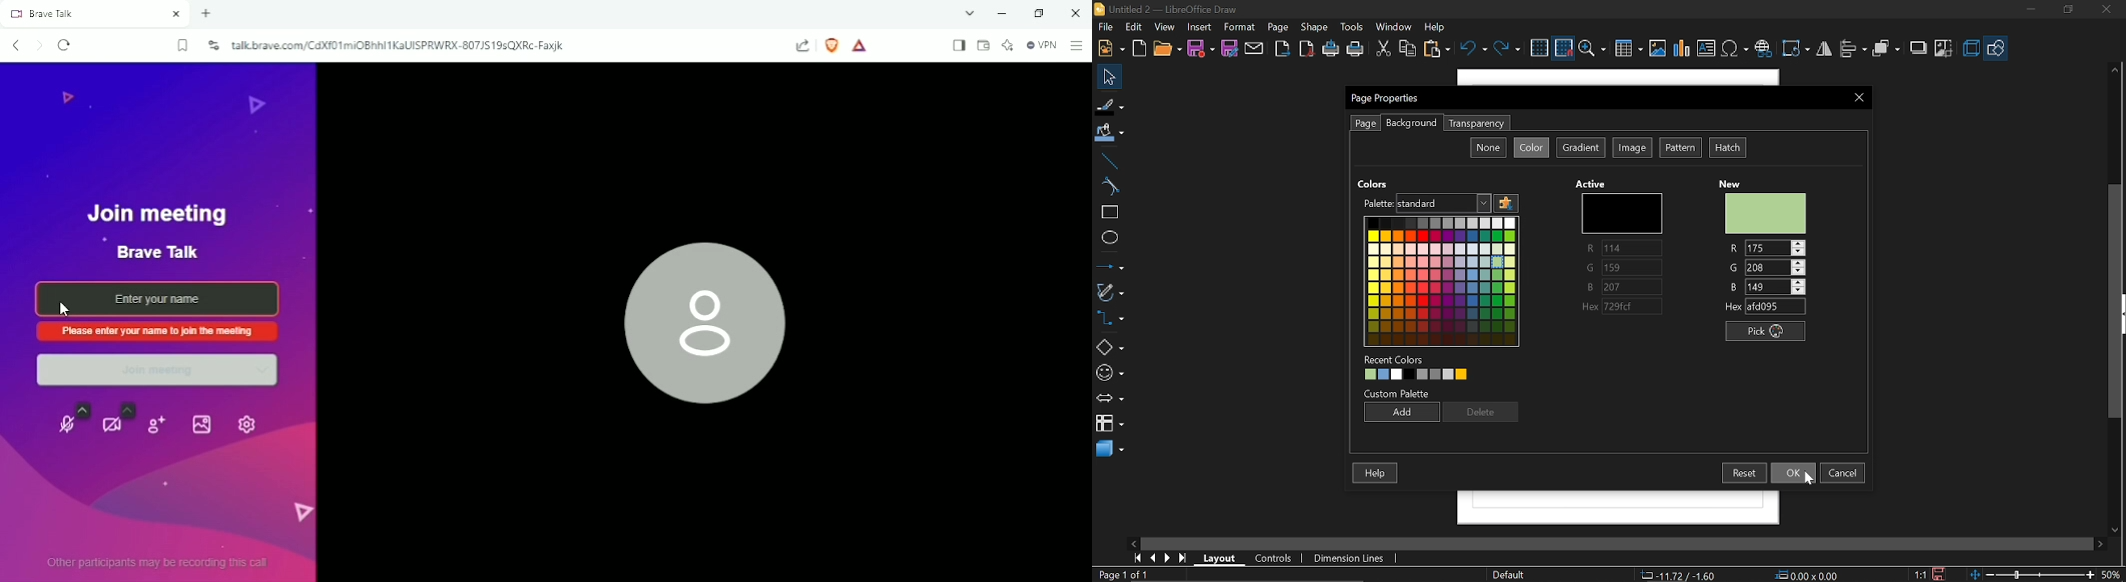  Describe the element at coordinates (1111, 48) in the screenshot. I see `New` at that location.